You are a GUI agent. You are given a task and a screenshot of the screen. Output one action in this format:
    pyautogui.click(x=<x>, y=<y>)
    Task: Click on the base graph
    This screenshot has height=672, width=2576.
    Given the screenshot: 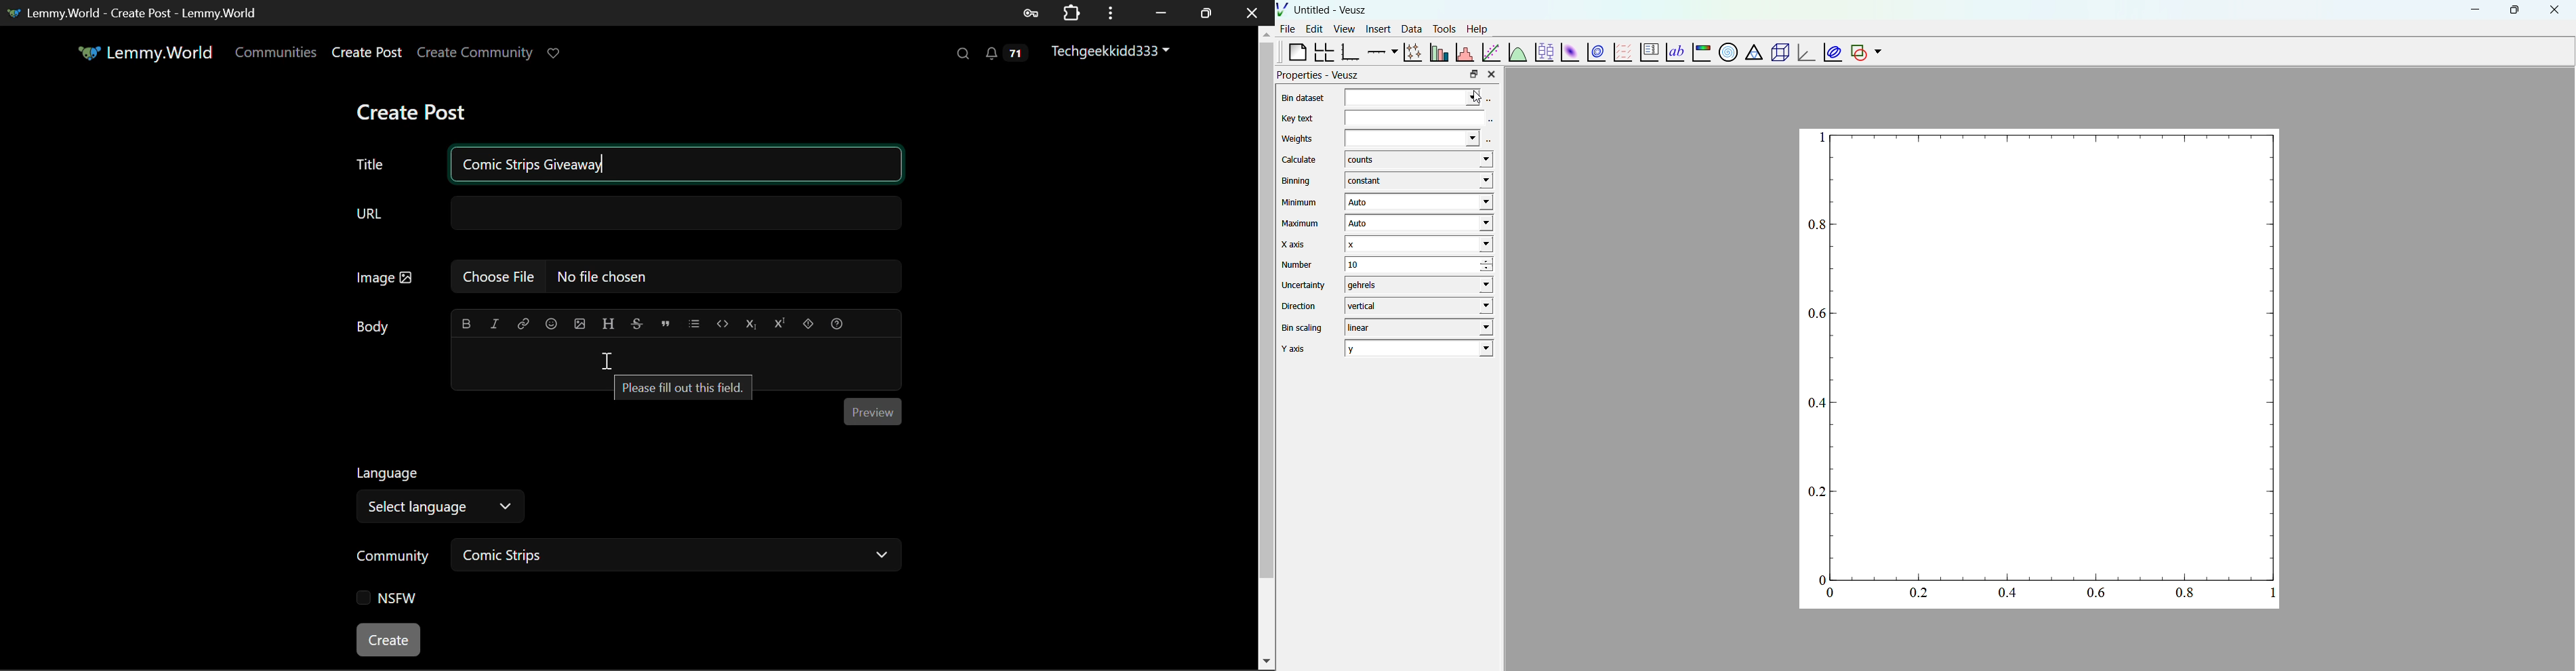 What is the action you would take?
    pyautogui.click(x=1350, y=52)
    